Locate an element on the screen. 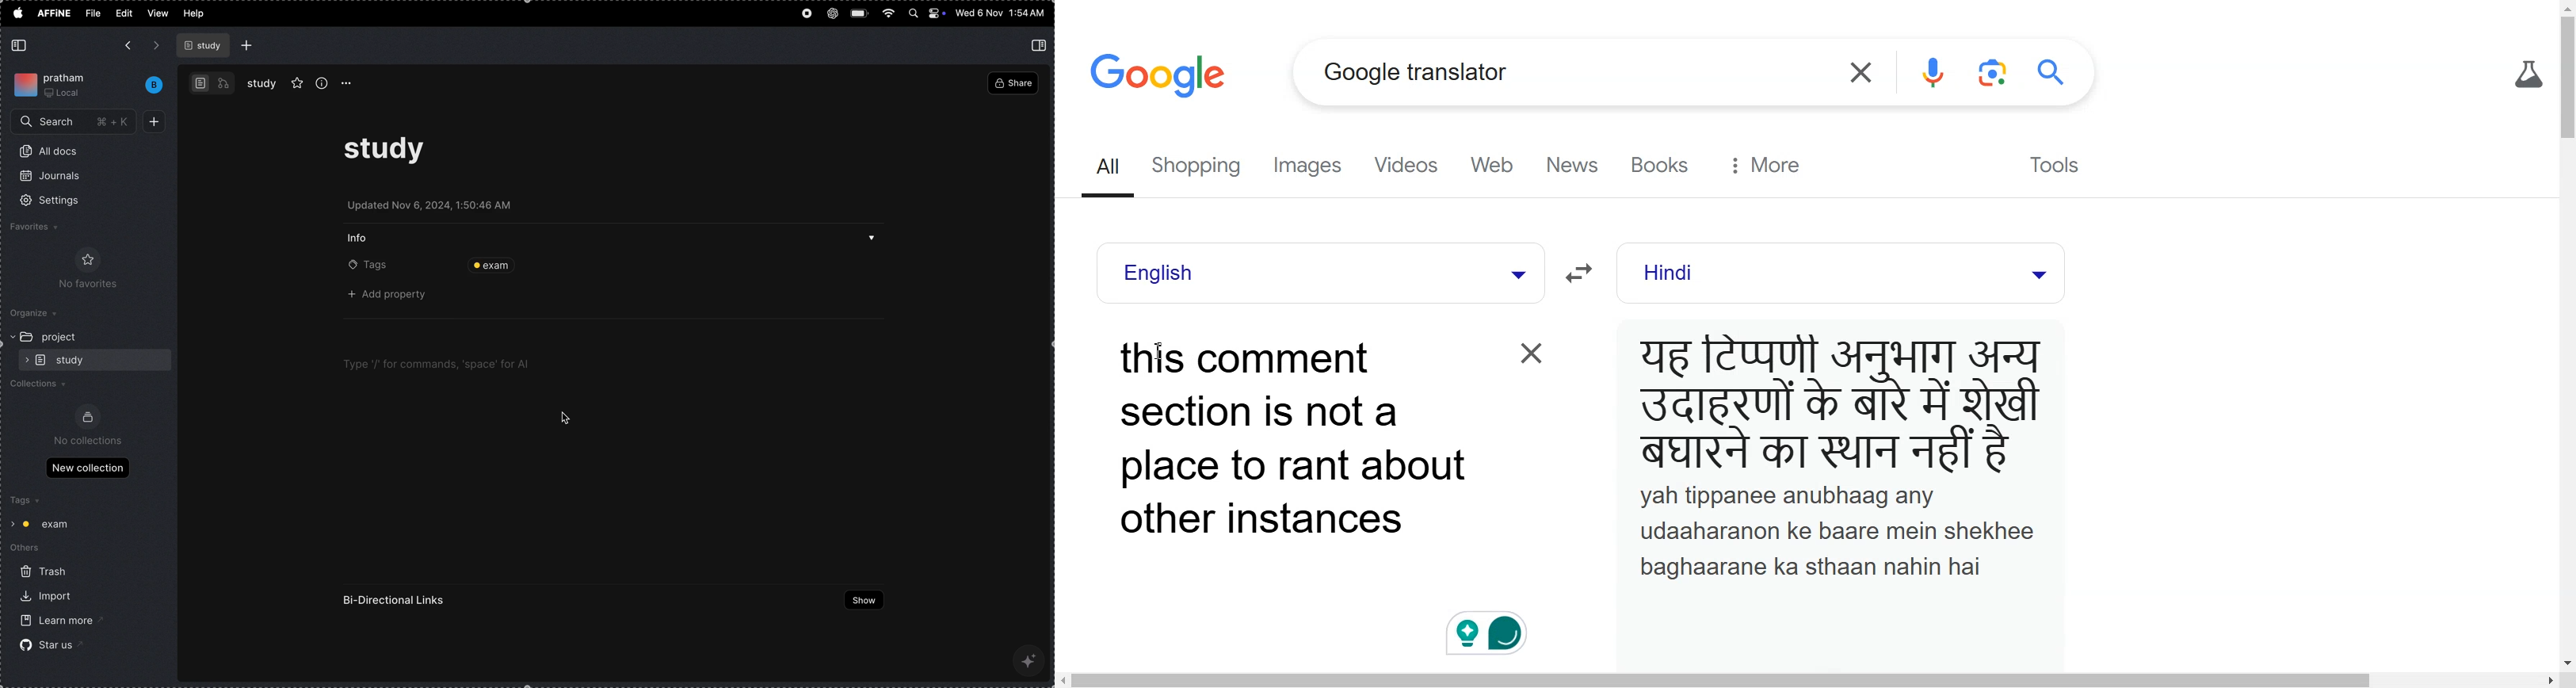  add is located at coordinates (157, 122).